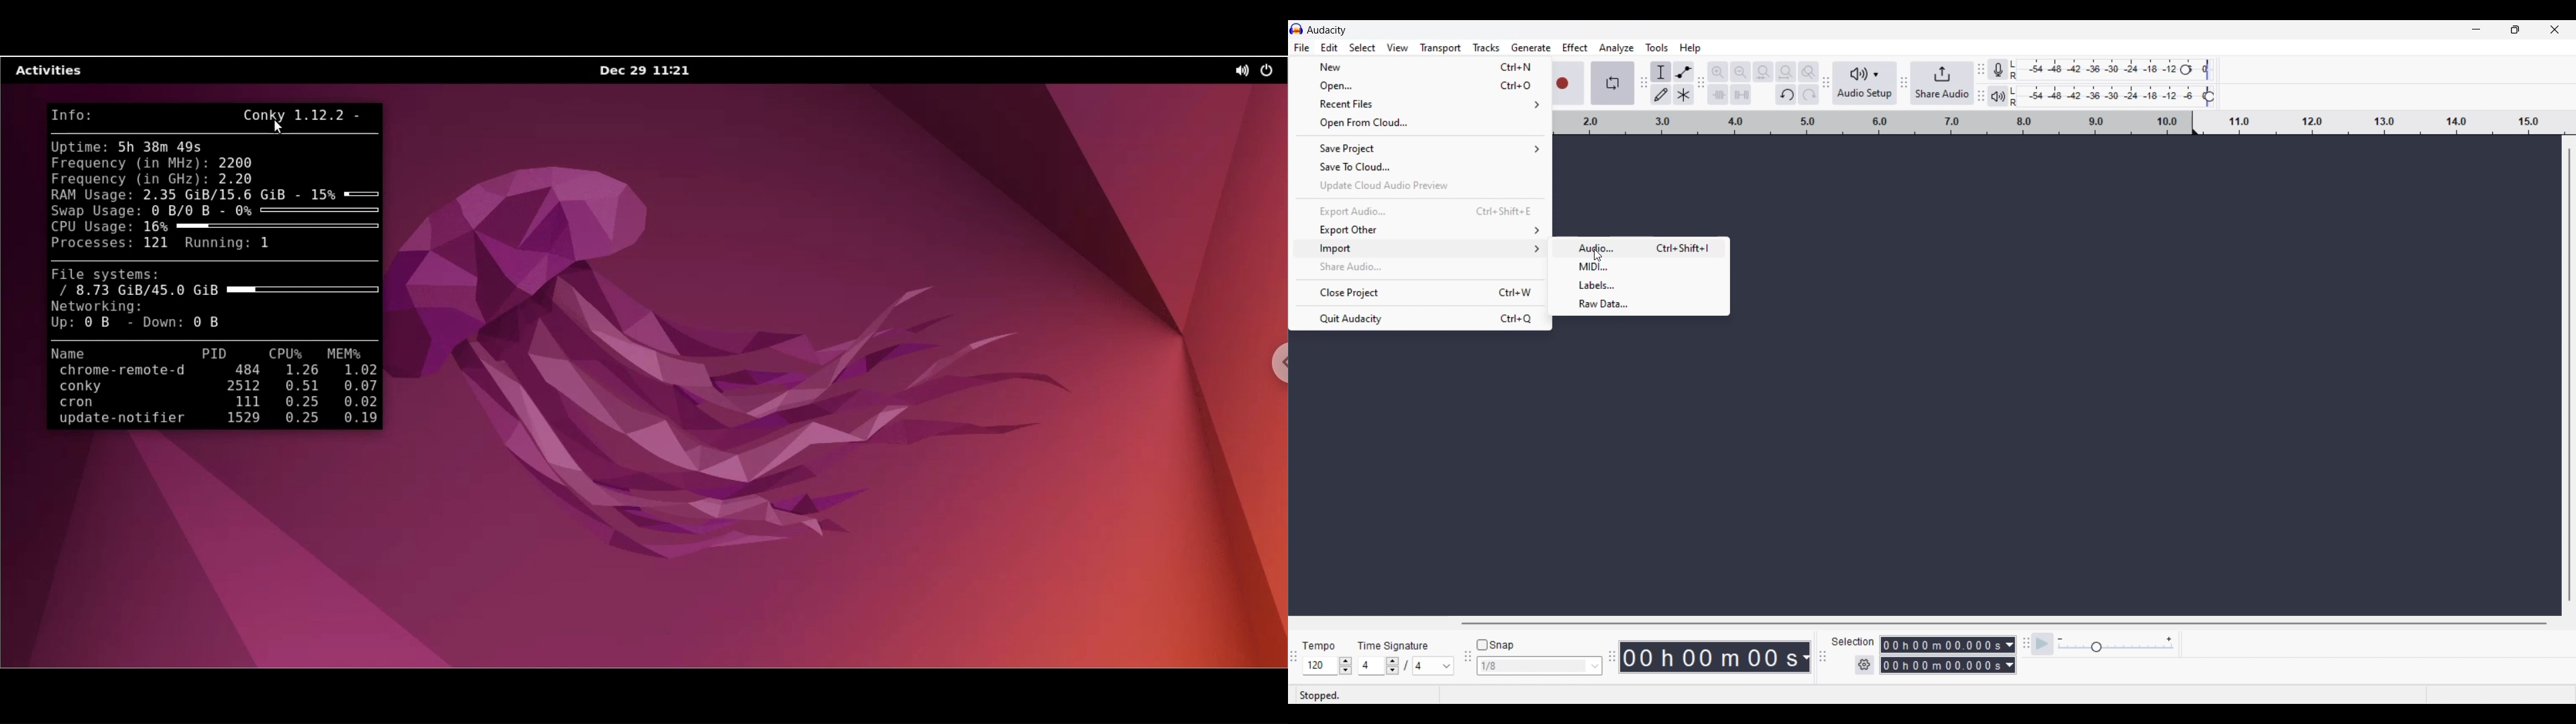 The width and height of the screenshot is (2576, 728). What do you see at coordinates (2570, 375) in the screenshot?
I see `Vertical slide bar` at bounding box center [2570, 375].